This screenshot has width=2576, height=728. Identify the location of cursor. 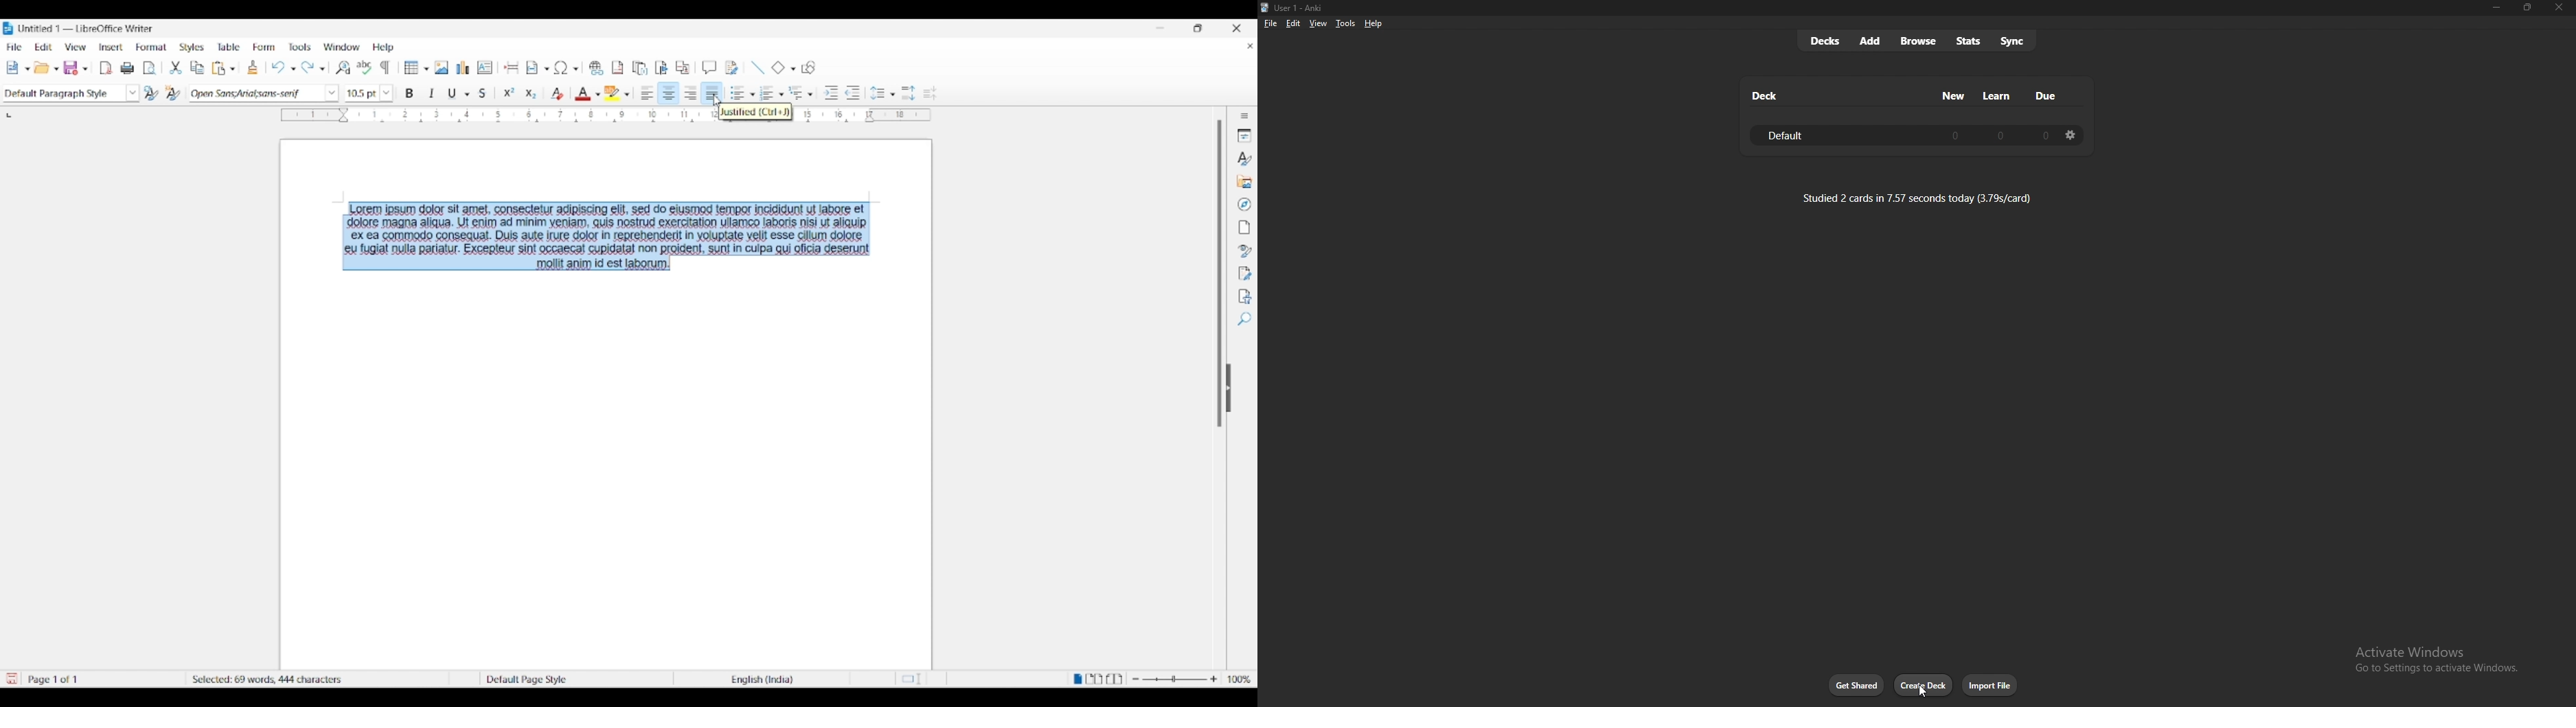
(1924, 691).